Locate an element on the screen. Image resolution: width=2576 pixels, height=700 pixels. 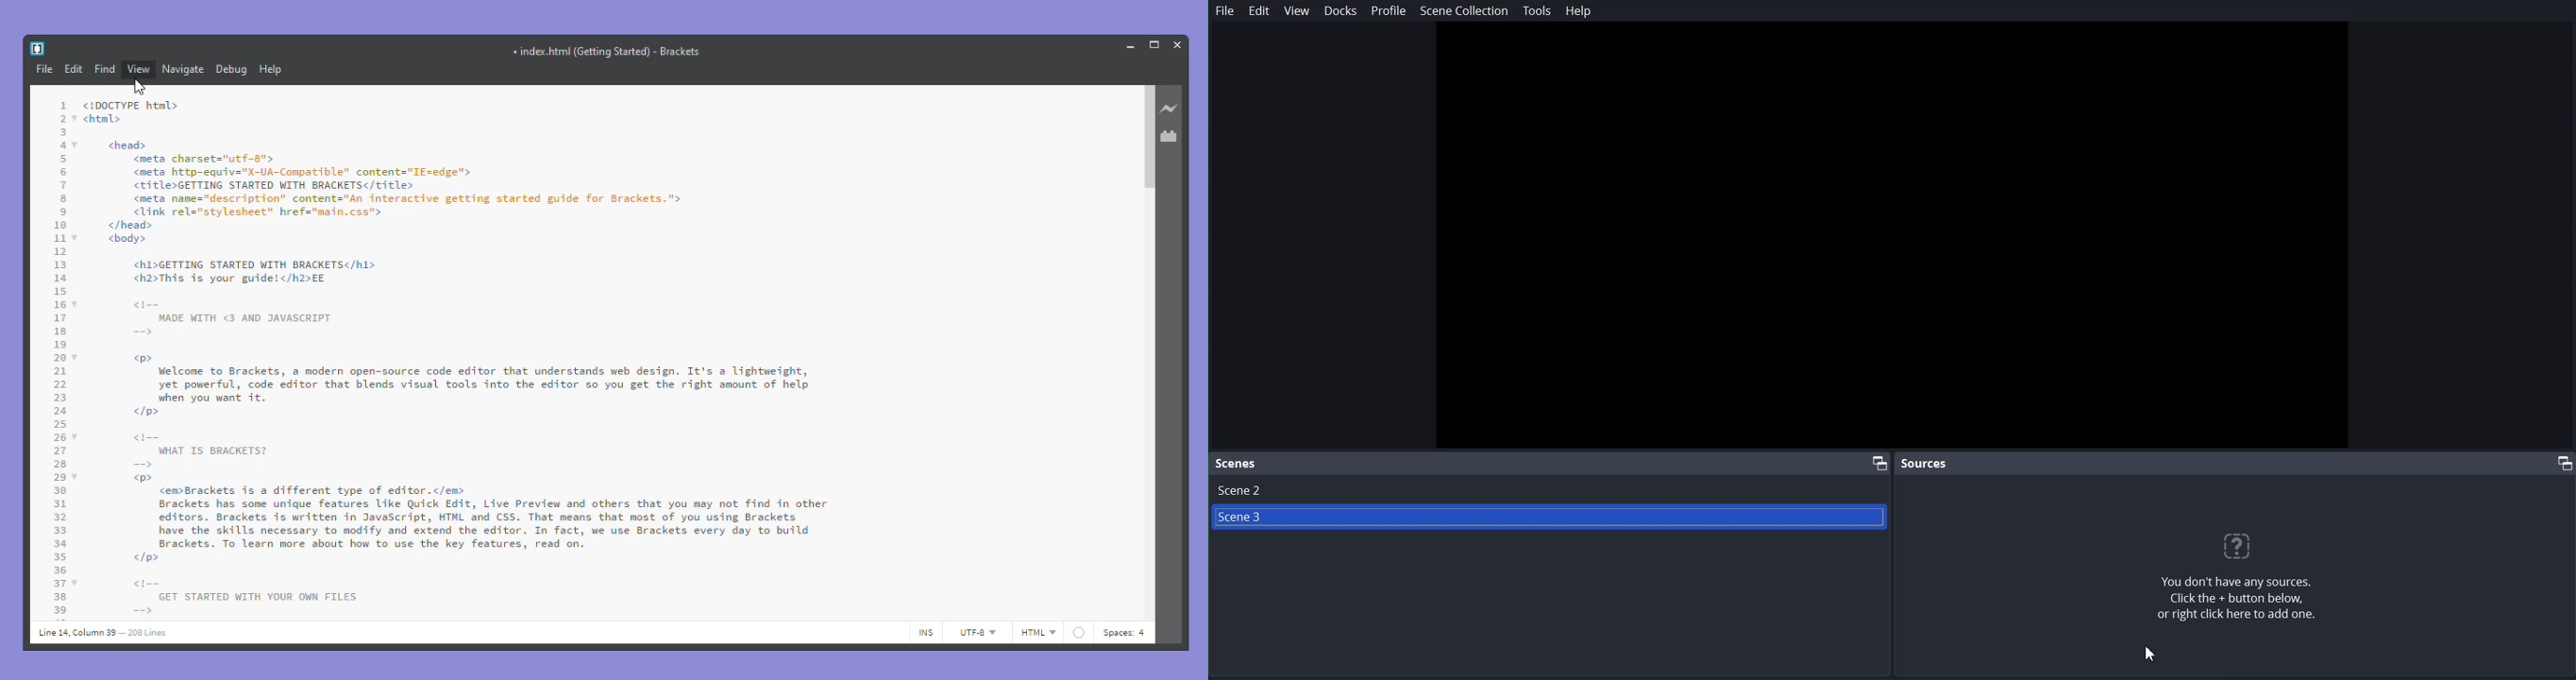
17 is located at coordinates (59, 317).